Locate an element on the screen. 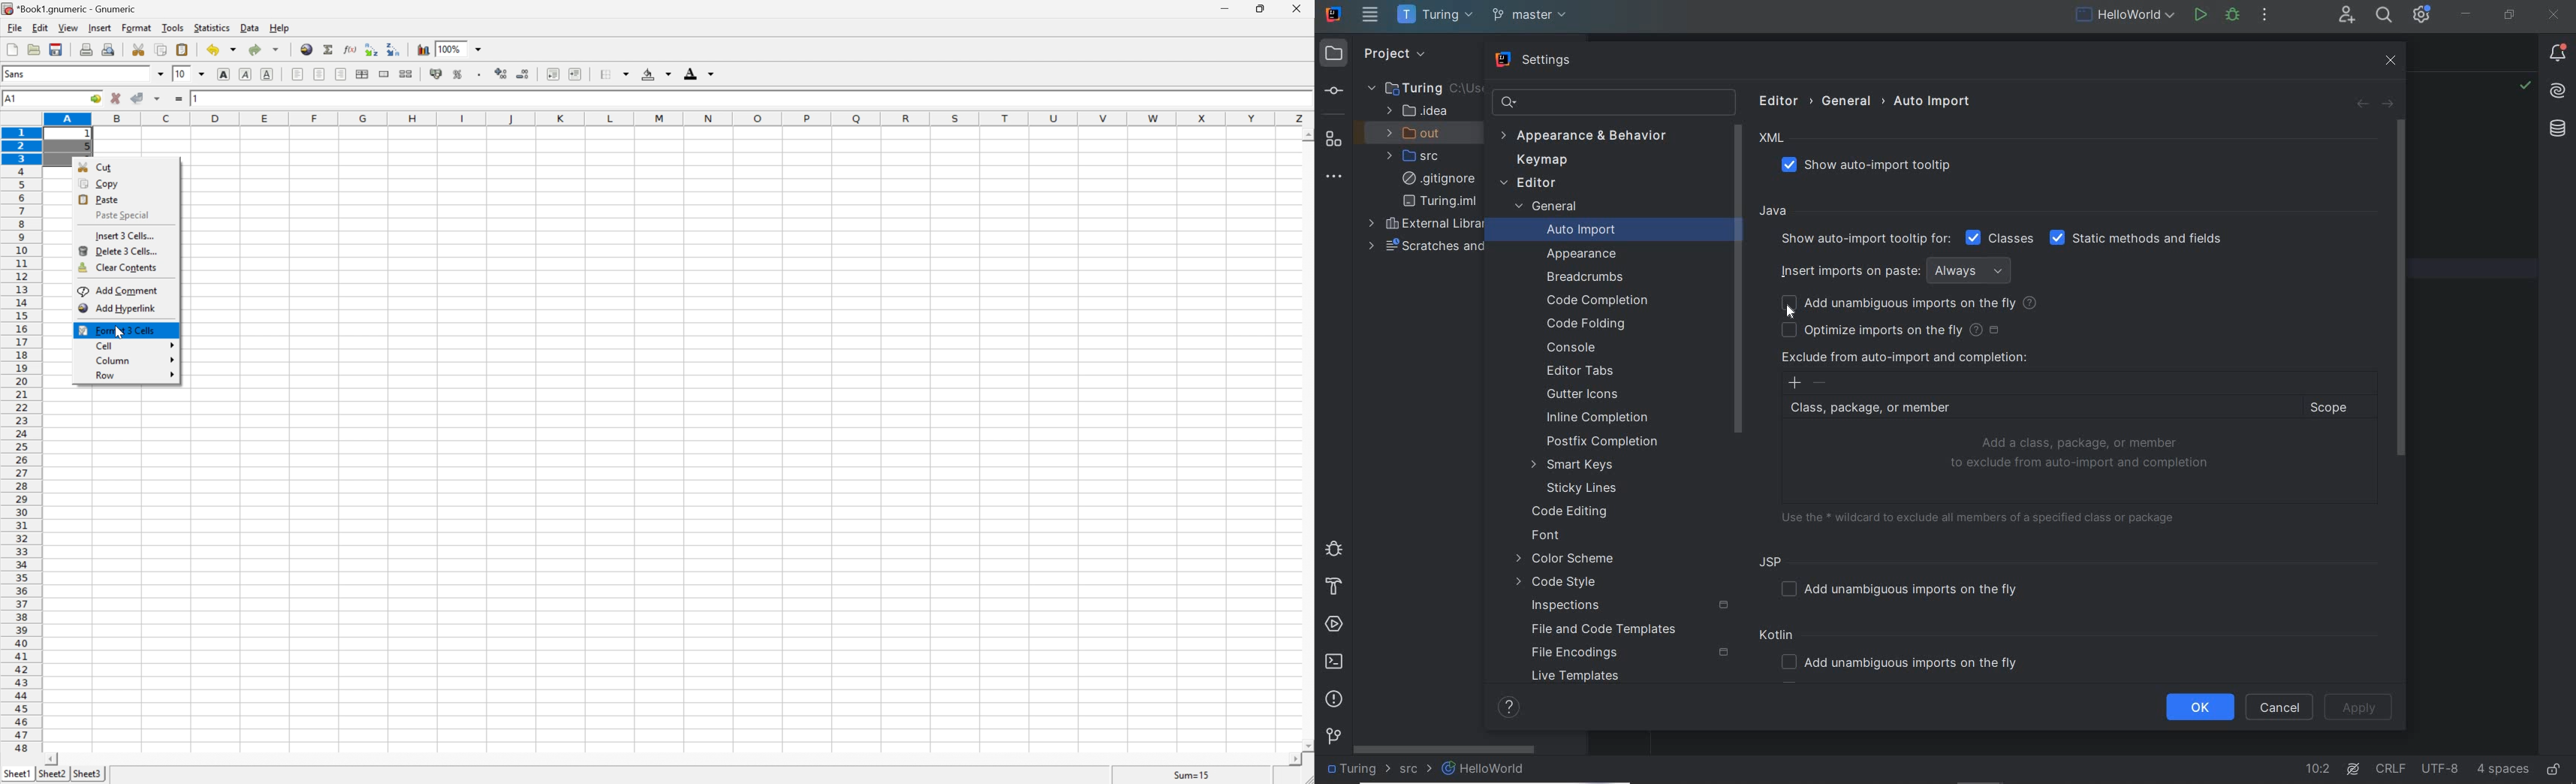 Image resolution: width=2576 pixels, height=784 pixels. format 3 cells is located at coordinates (118, 329).